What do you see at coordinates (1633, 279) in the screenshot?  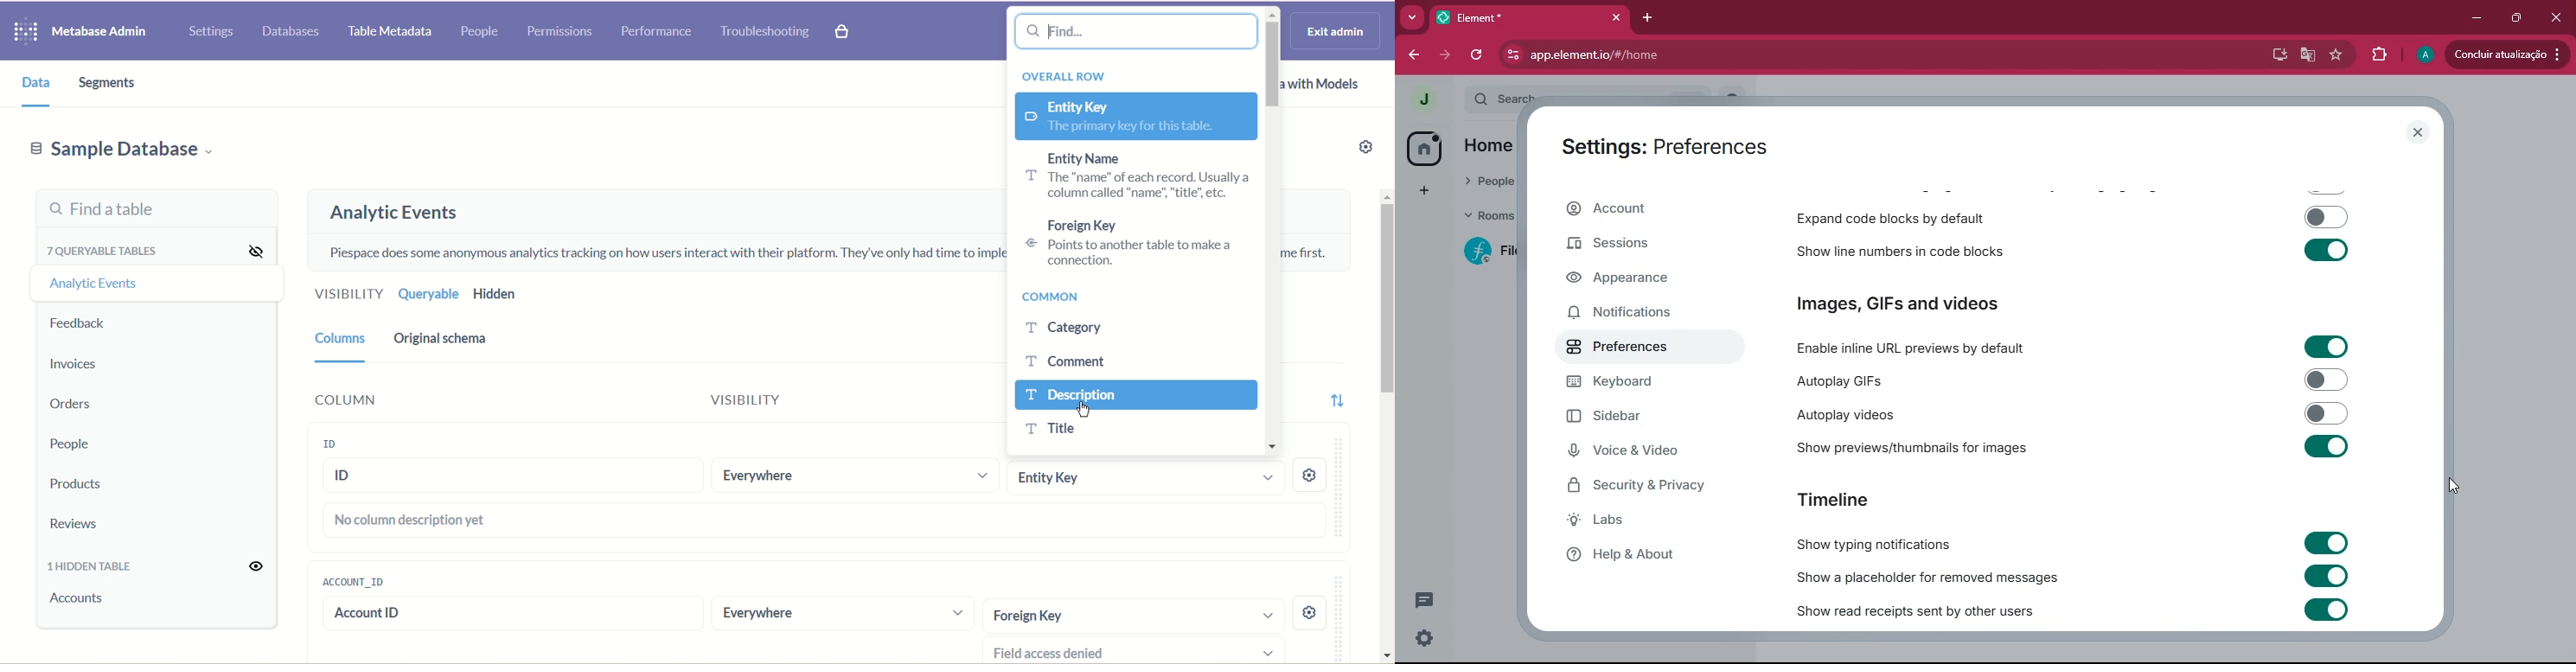 I see `appearance` at bounding box center [1633, 279].